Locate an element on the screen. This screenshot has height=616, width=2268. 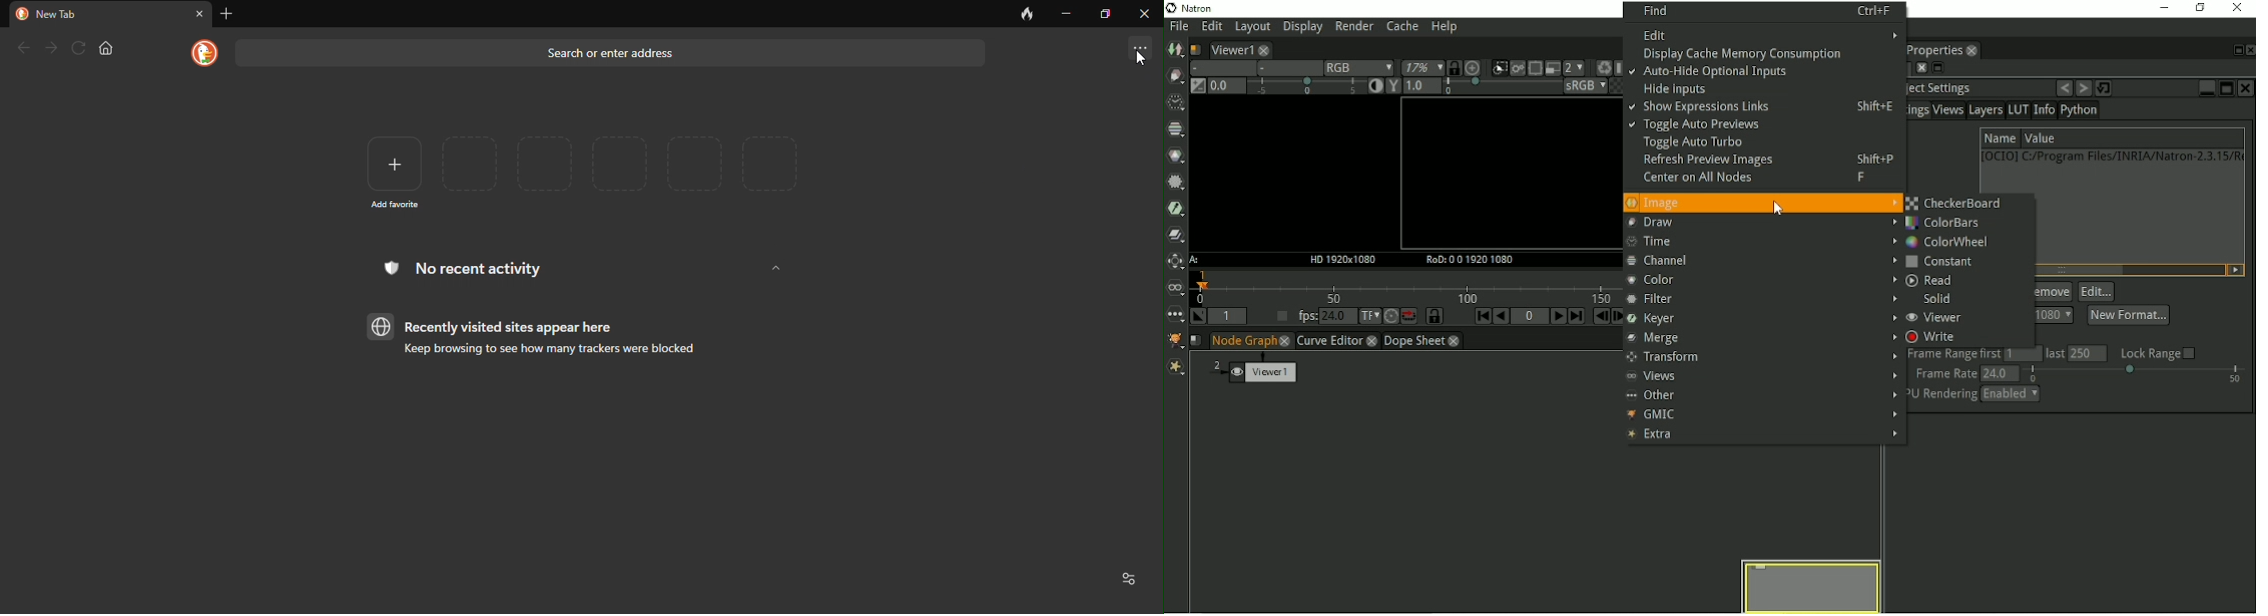
fps is located at coordinates (1324, 316).